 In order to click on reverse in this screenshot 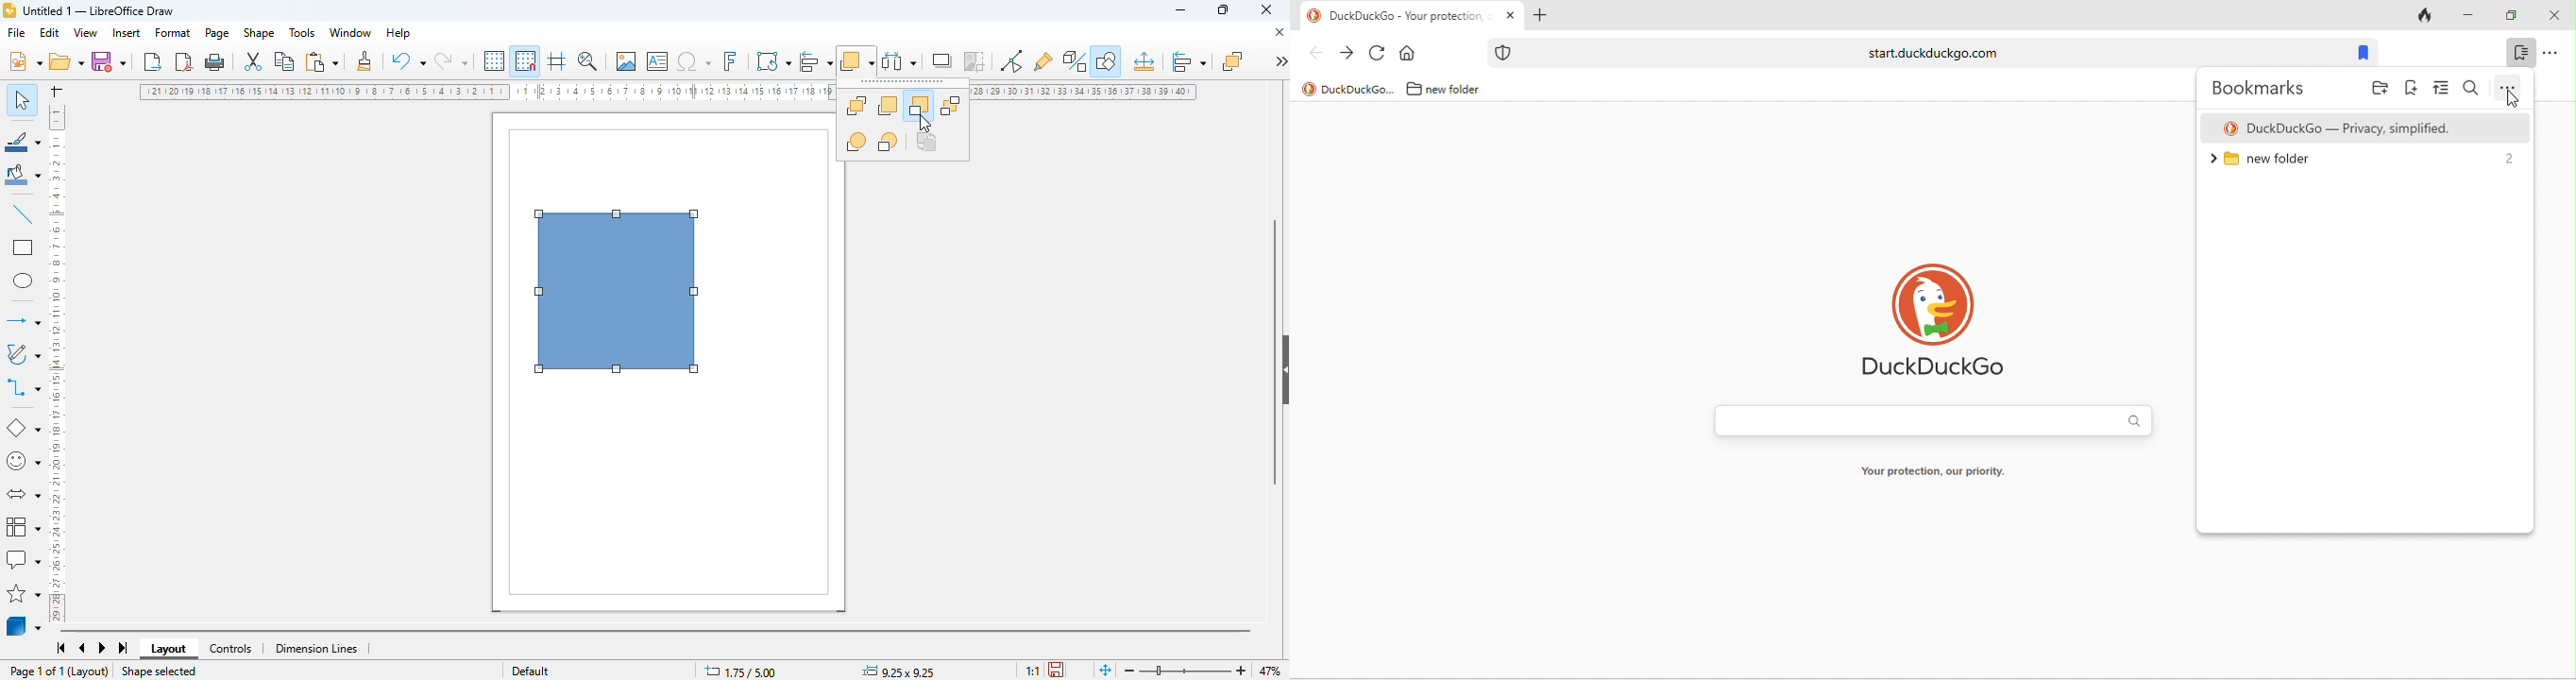, I will do `click(926, 142)`.